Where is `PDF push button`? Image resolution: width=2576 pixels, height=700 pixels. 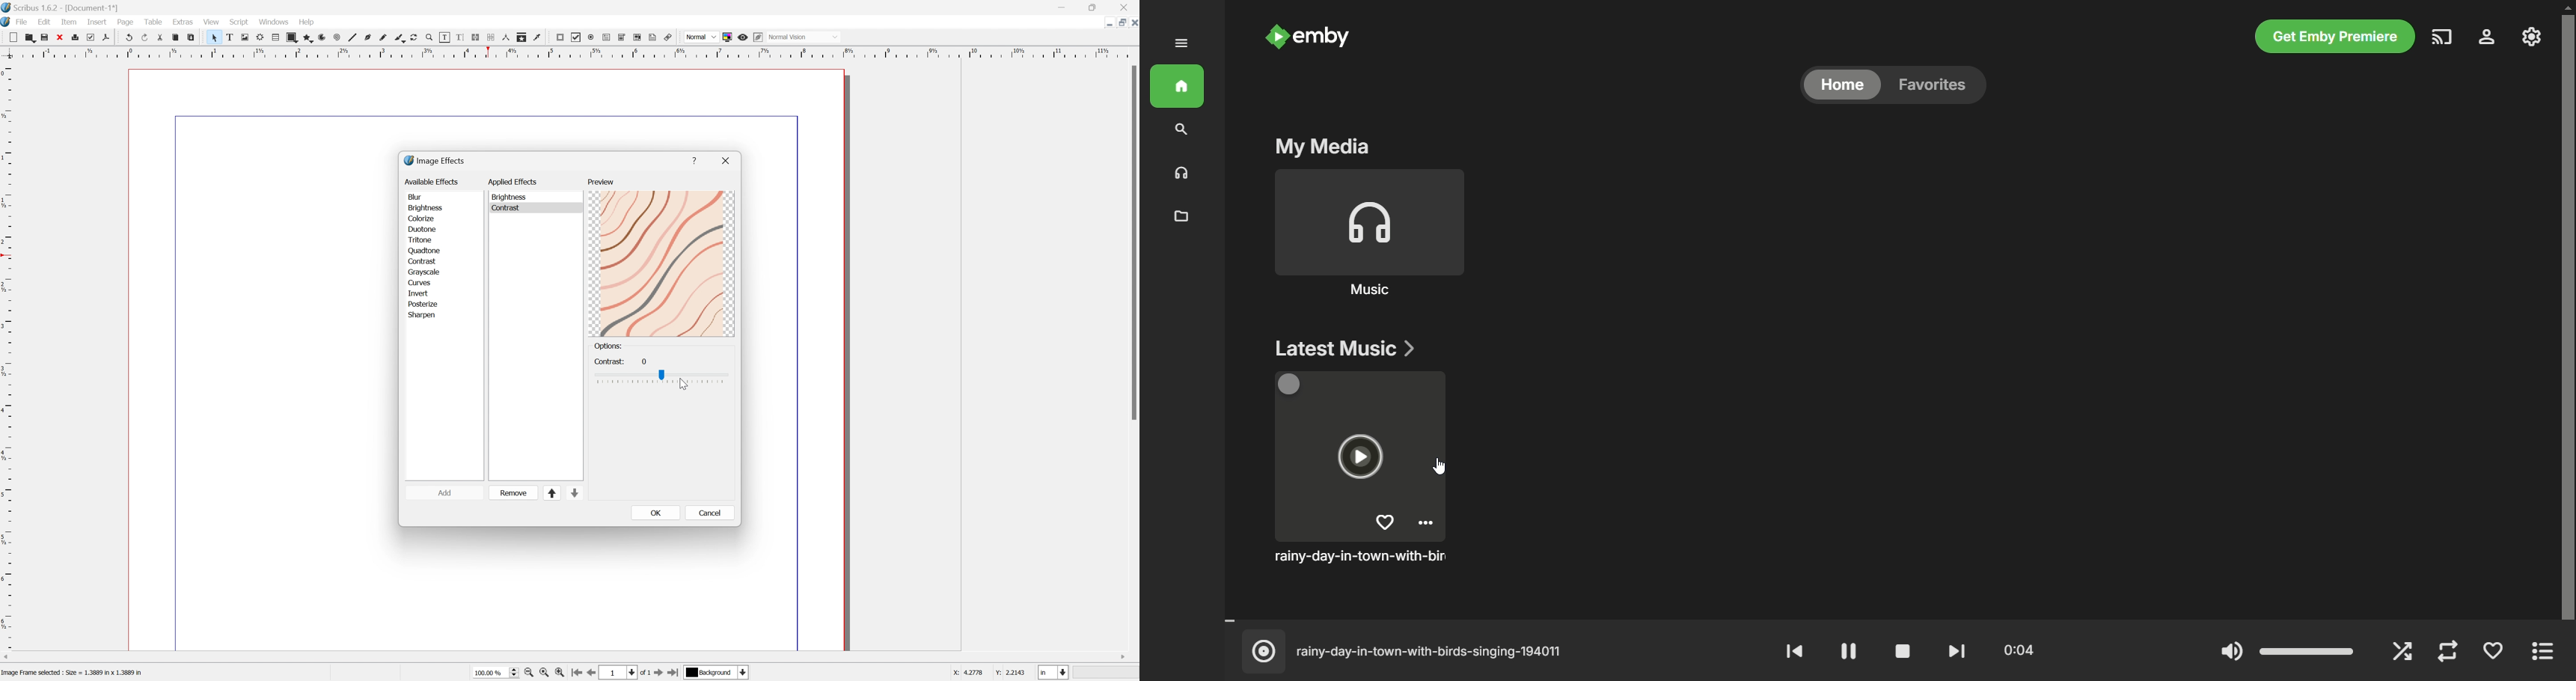 PDF push button is located at coordinates (561, 38).